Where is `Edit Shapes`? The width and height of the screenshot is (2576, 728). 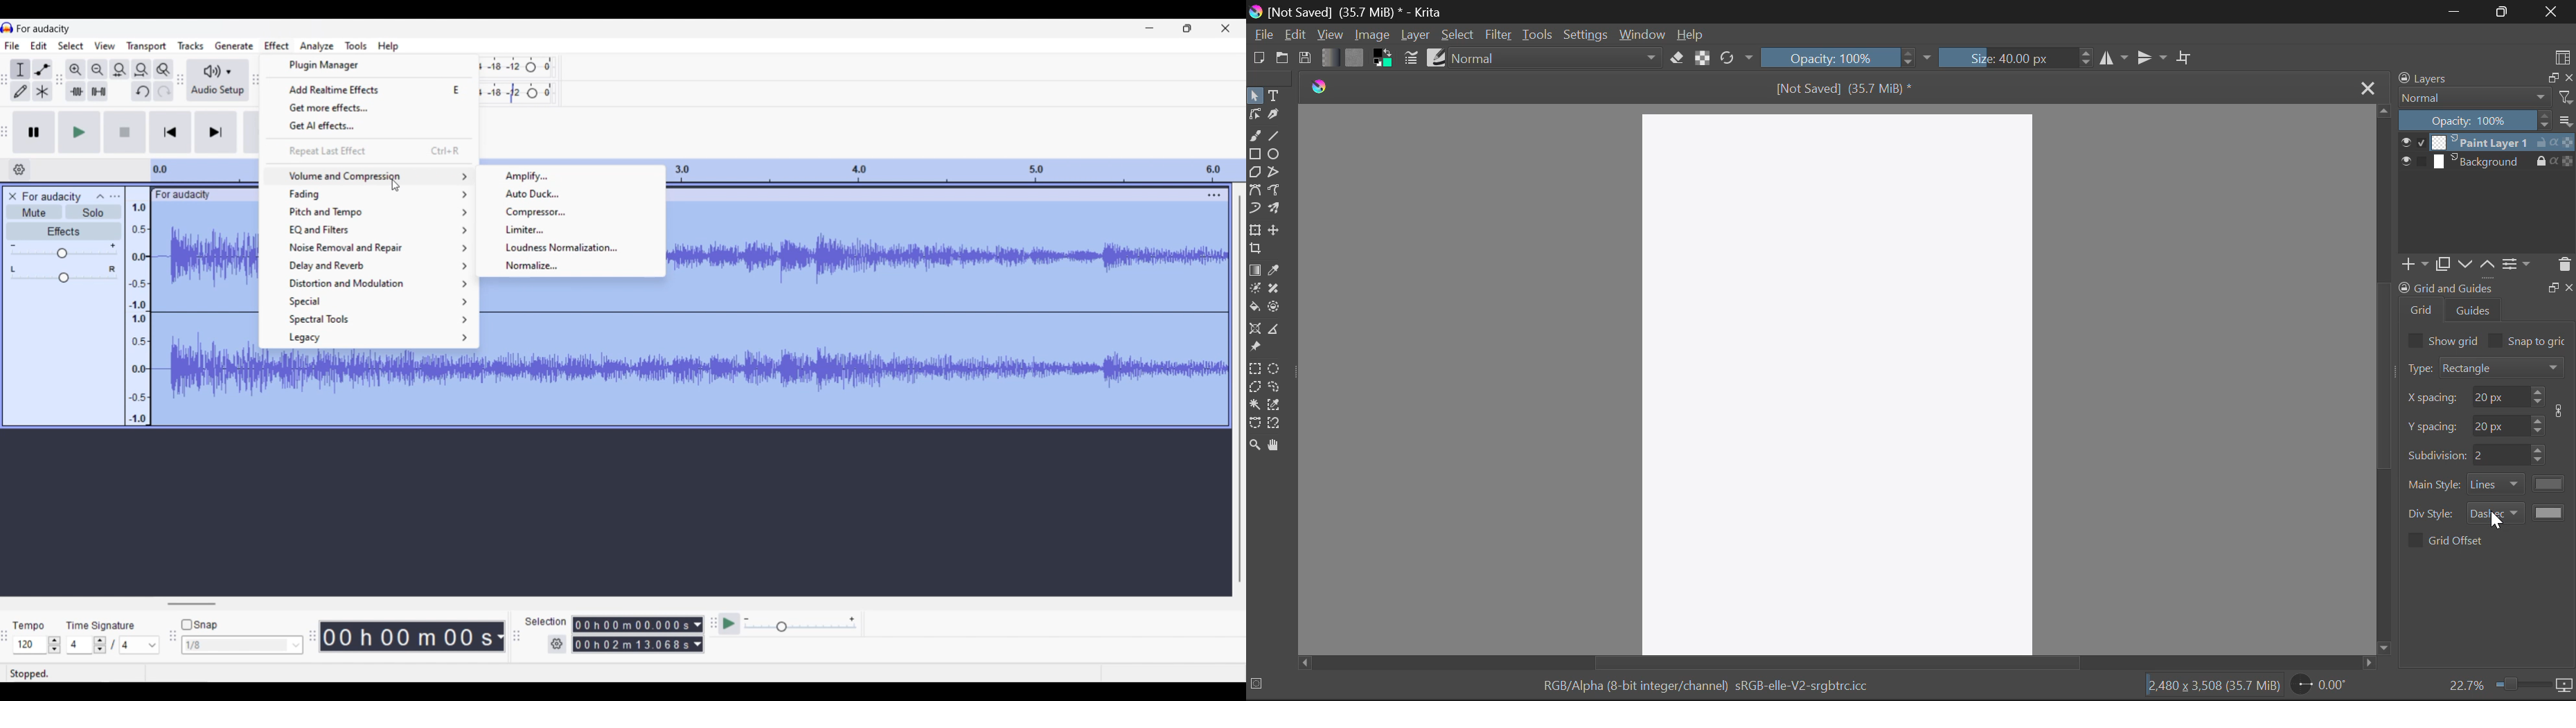 Edit Shapes is located at coordinates (1254, 116).